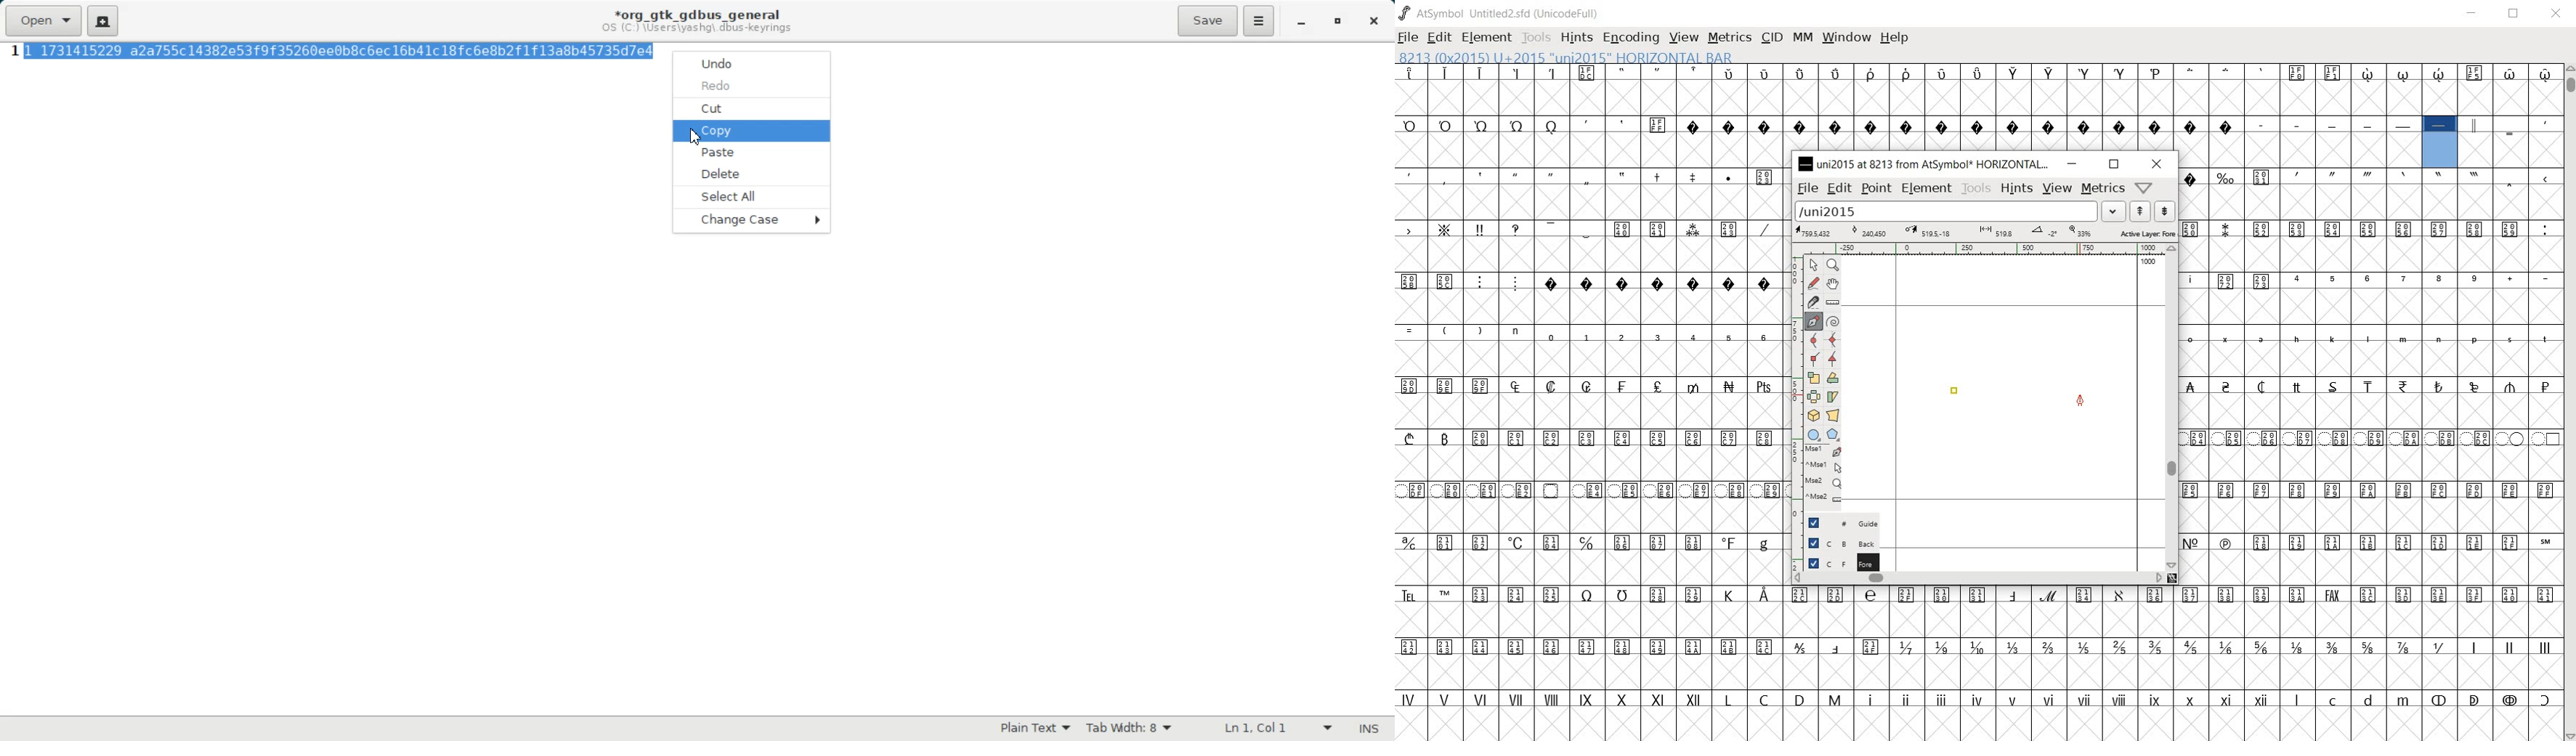 The image size is (2576, 756). I want to click on measure a distance, angle between points, so click(1833, 302).